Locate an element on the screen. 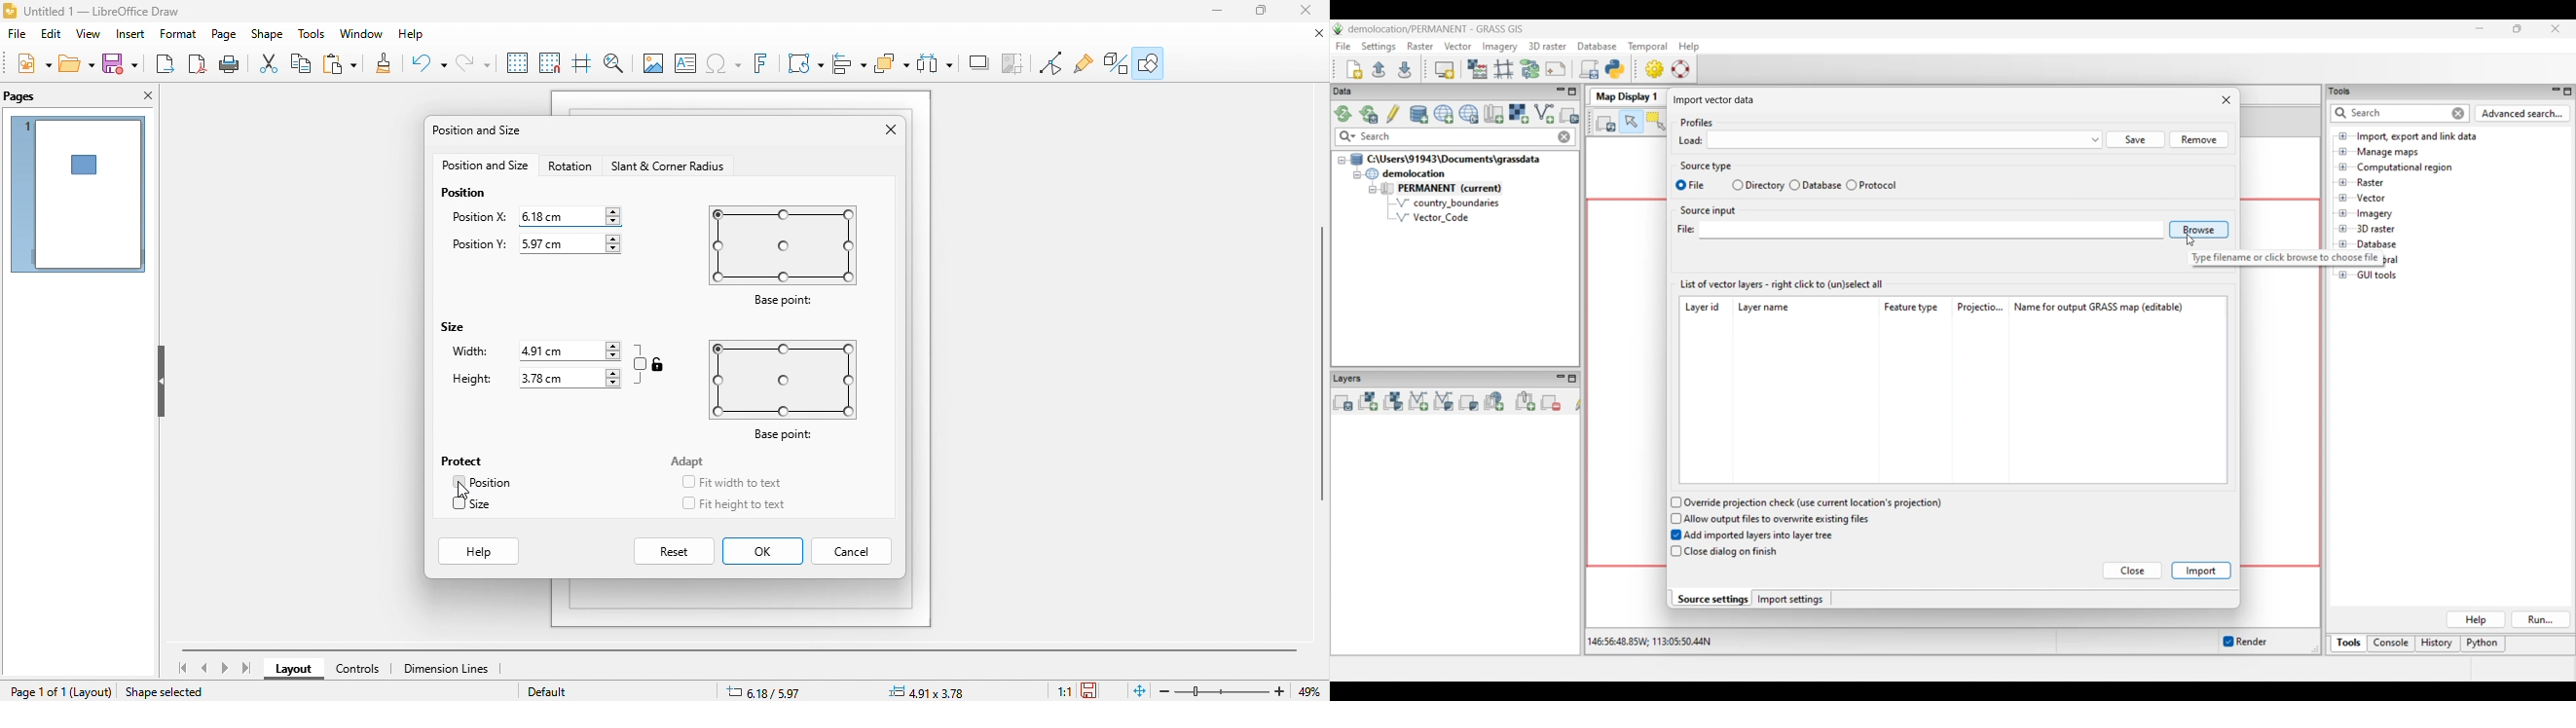 This screenshot has height=728, width=2576. default is located at coordinates (560, 690).